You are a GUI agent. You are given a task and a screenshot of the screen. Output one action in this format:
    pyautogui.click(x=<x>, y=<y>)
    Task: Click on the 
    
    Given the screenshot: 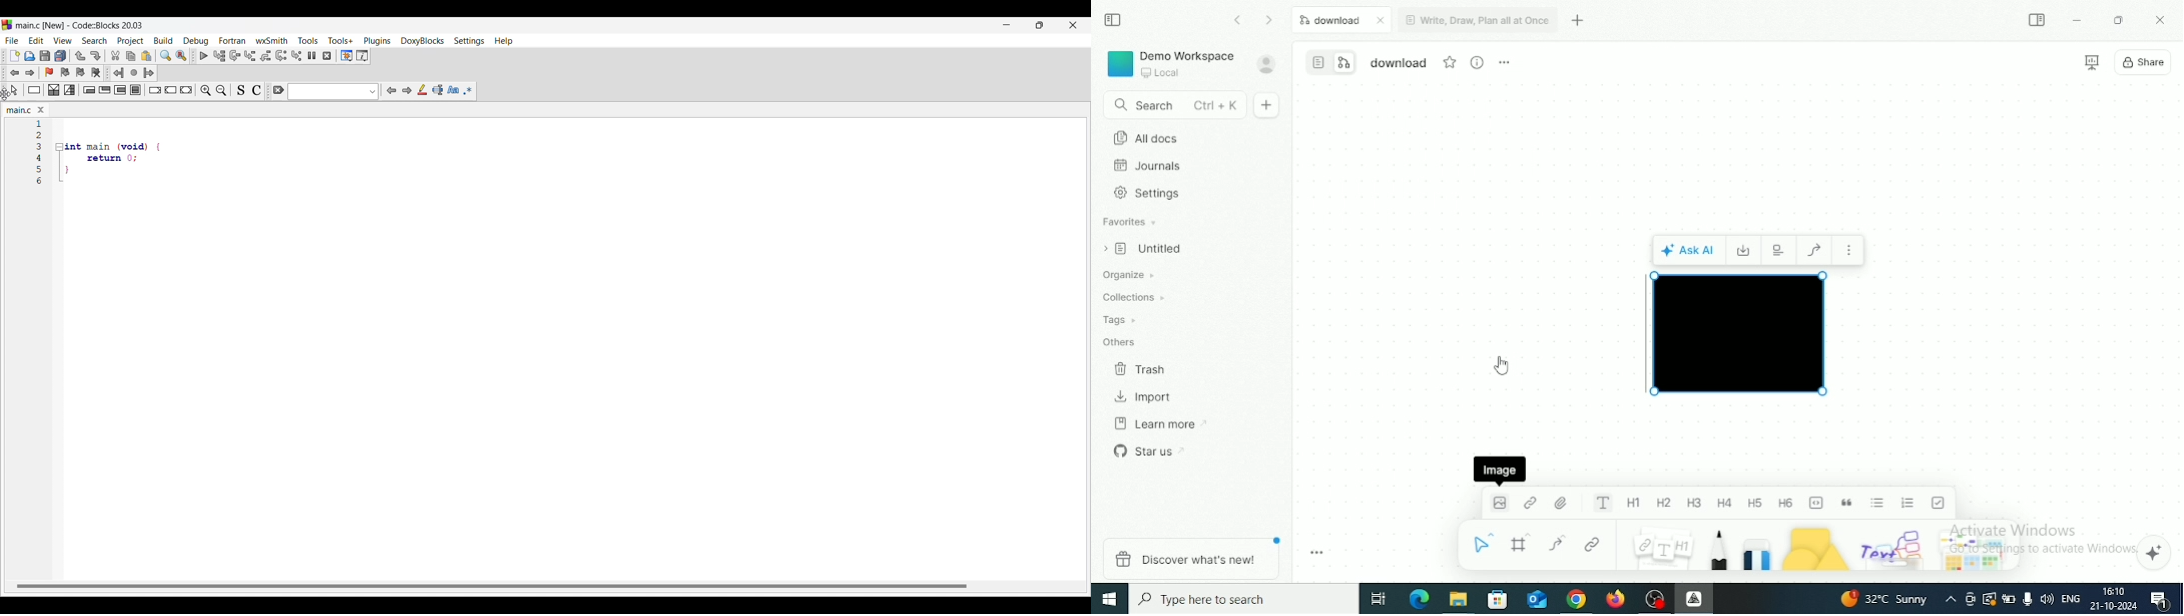 What is the action you would take?
    pyautogui.click(x=111, y=143)
    